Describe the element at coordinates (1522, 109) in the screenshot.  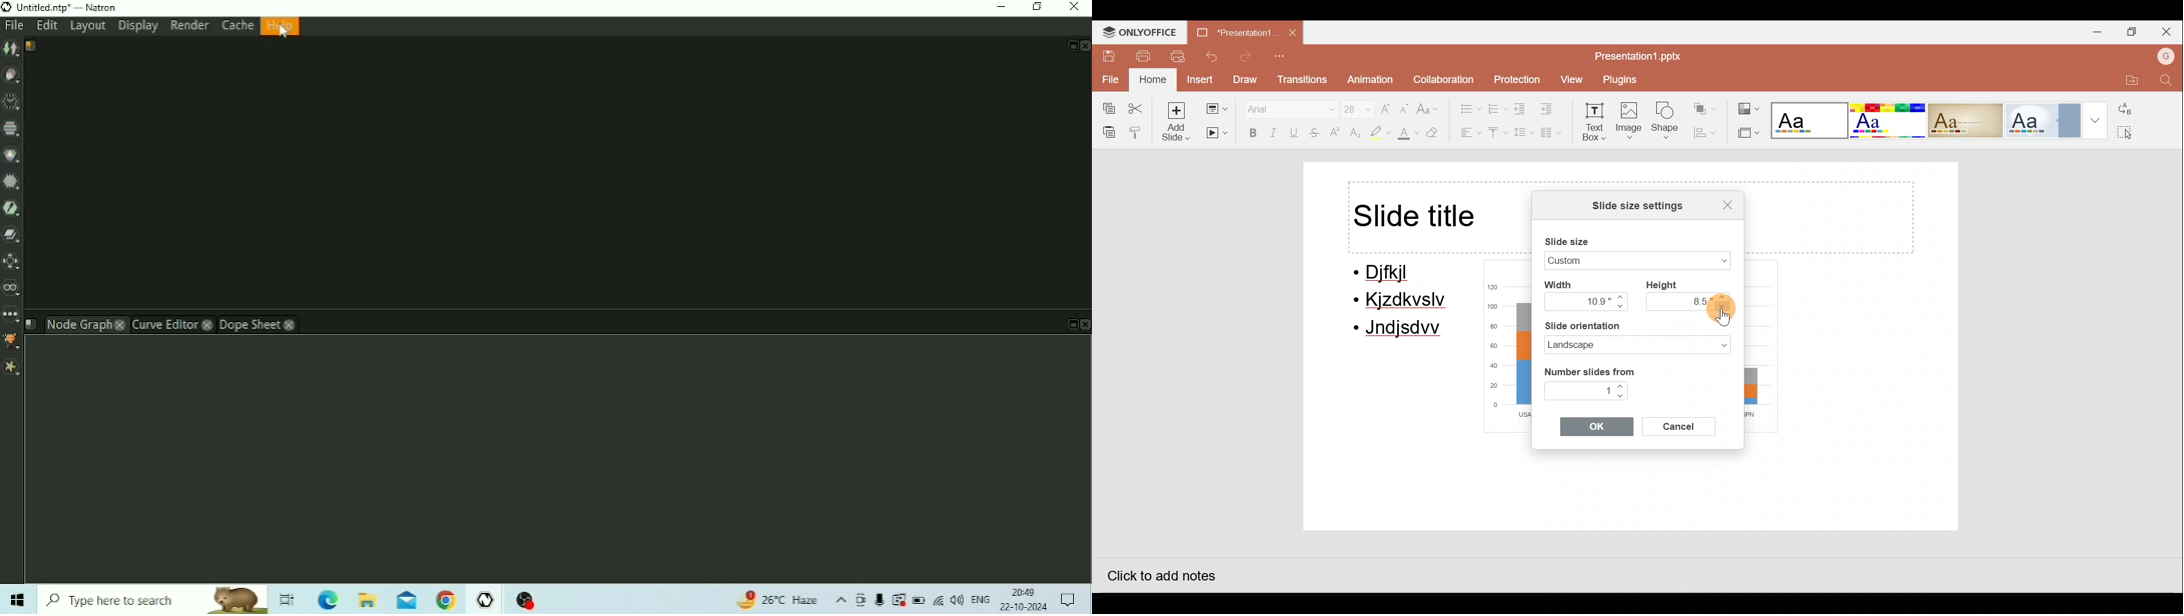
I see `Decrease indent` at that location.